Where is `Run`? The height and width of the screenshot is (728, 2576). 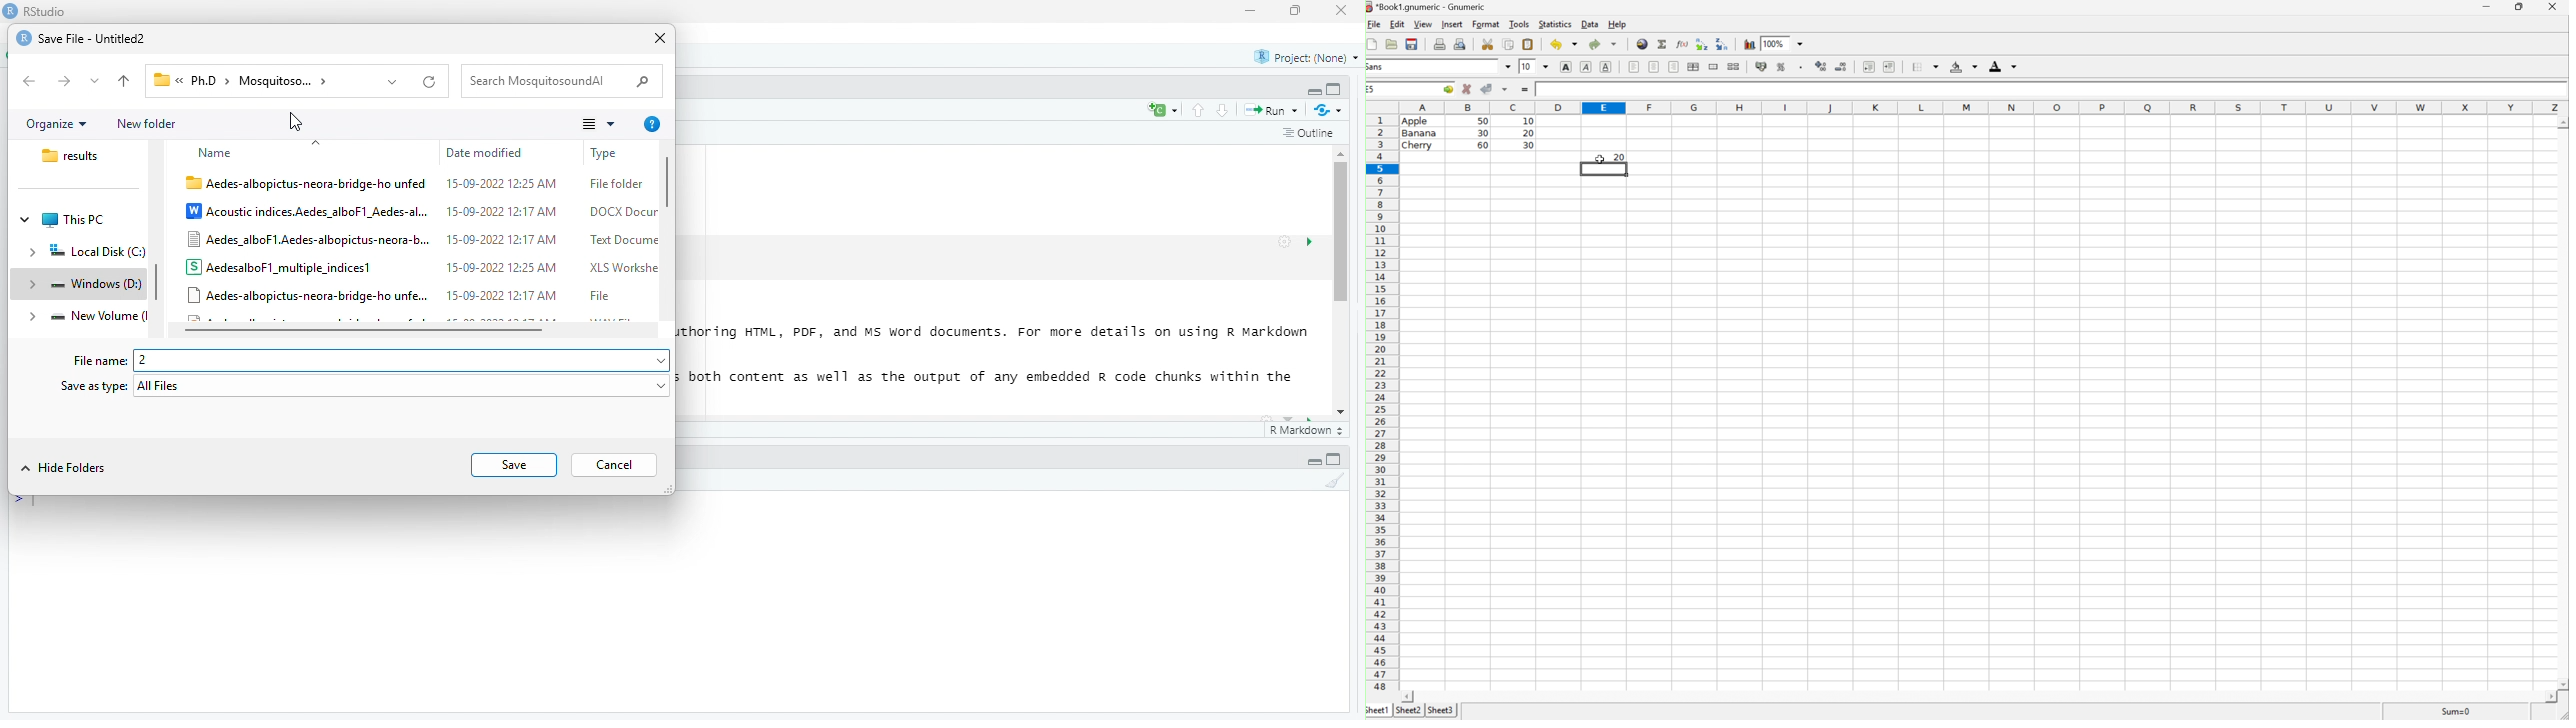 Run is located at coordinates (1275, 111).